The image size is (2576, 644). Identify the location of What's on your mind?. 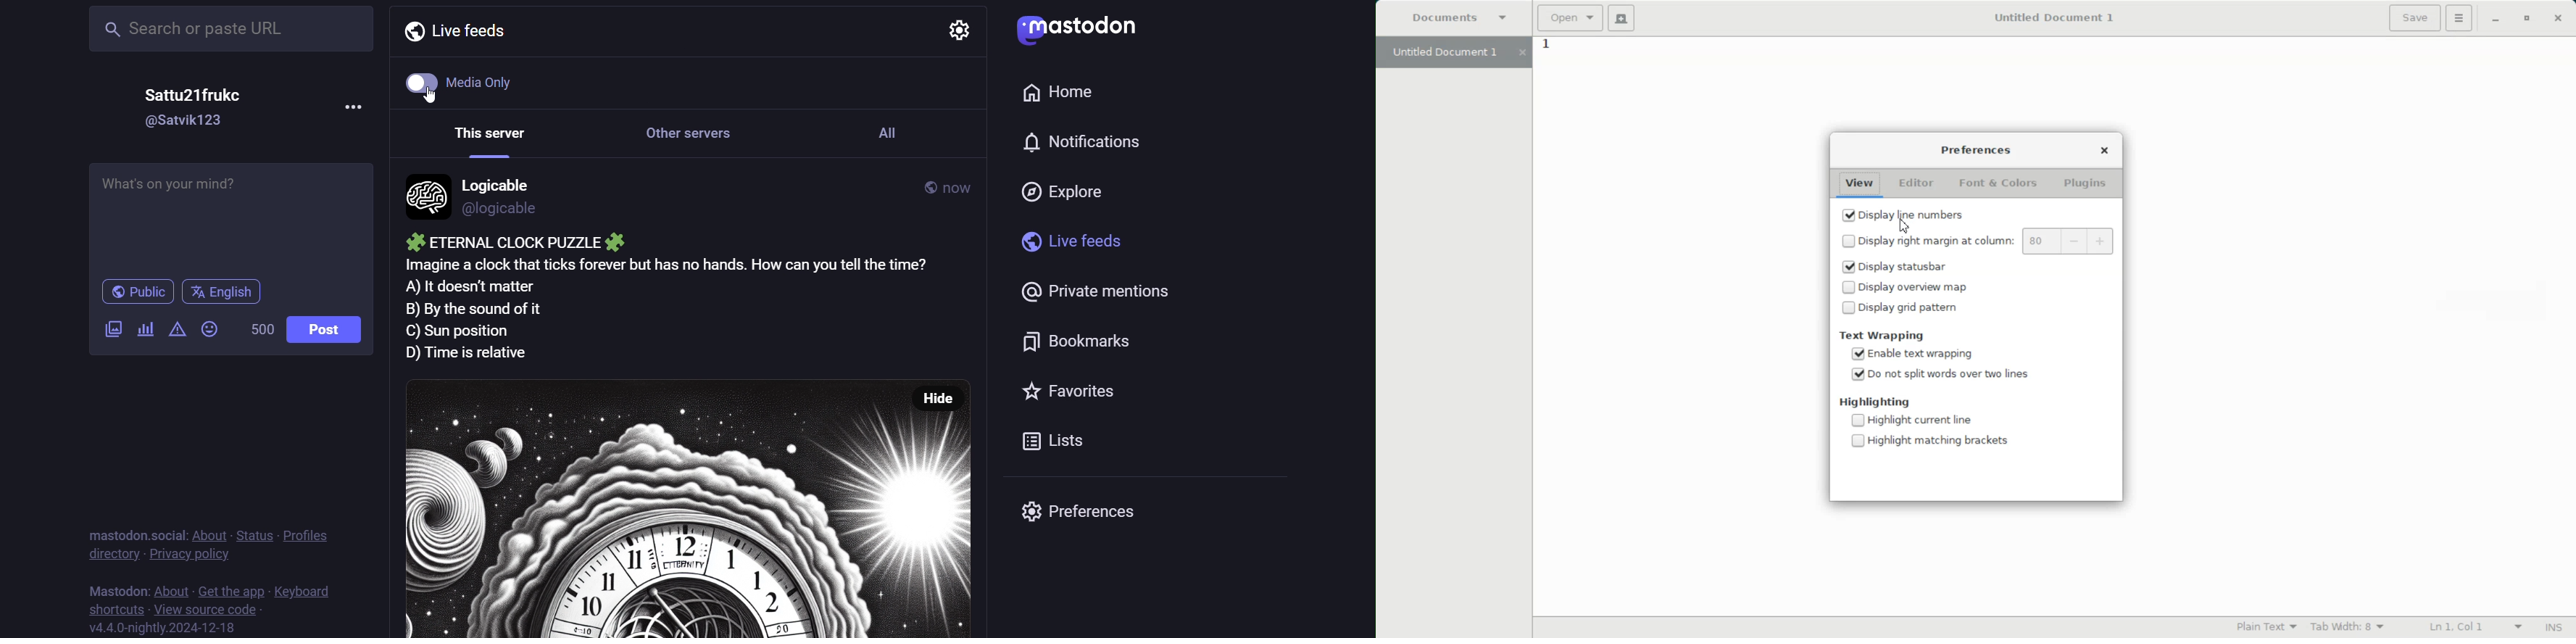
(232, 215).